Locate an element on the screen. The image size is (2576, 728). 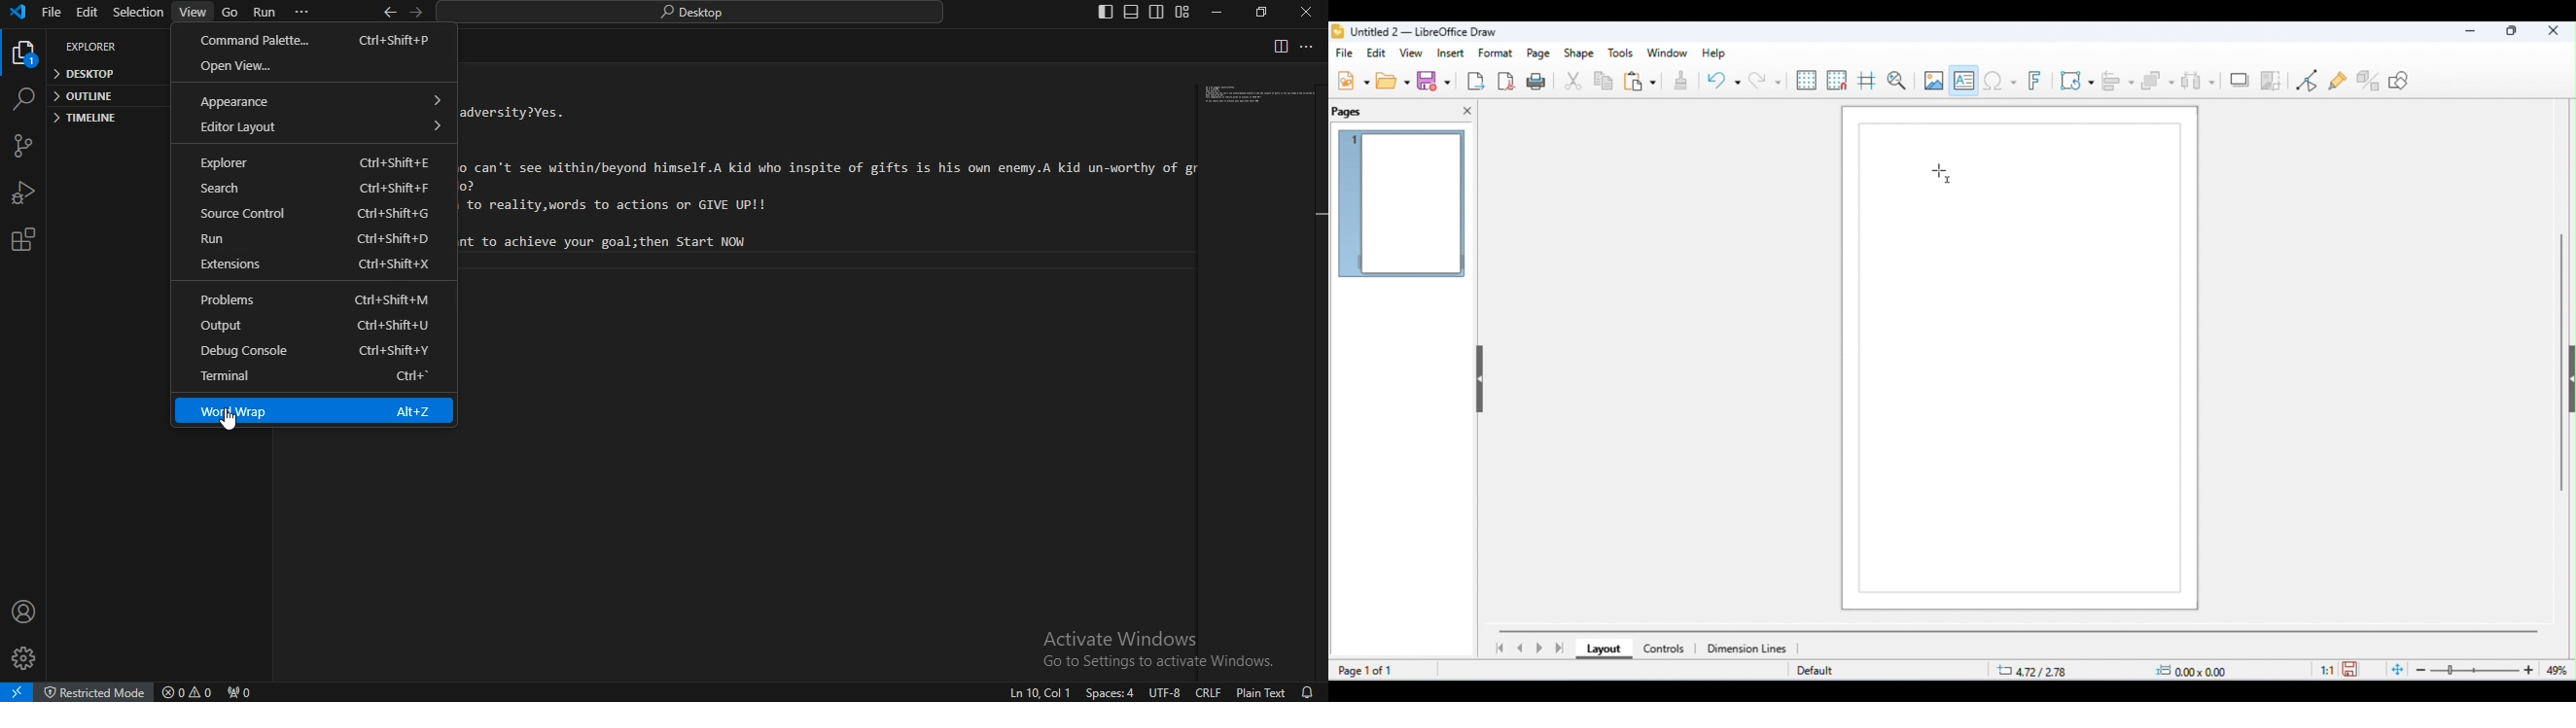
tools is located at coordinates (1621, 53).